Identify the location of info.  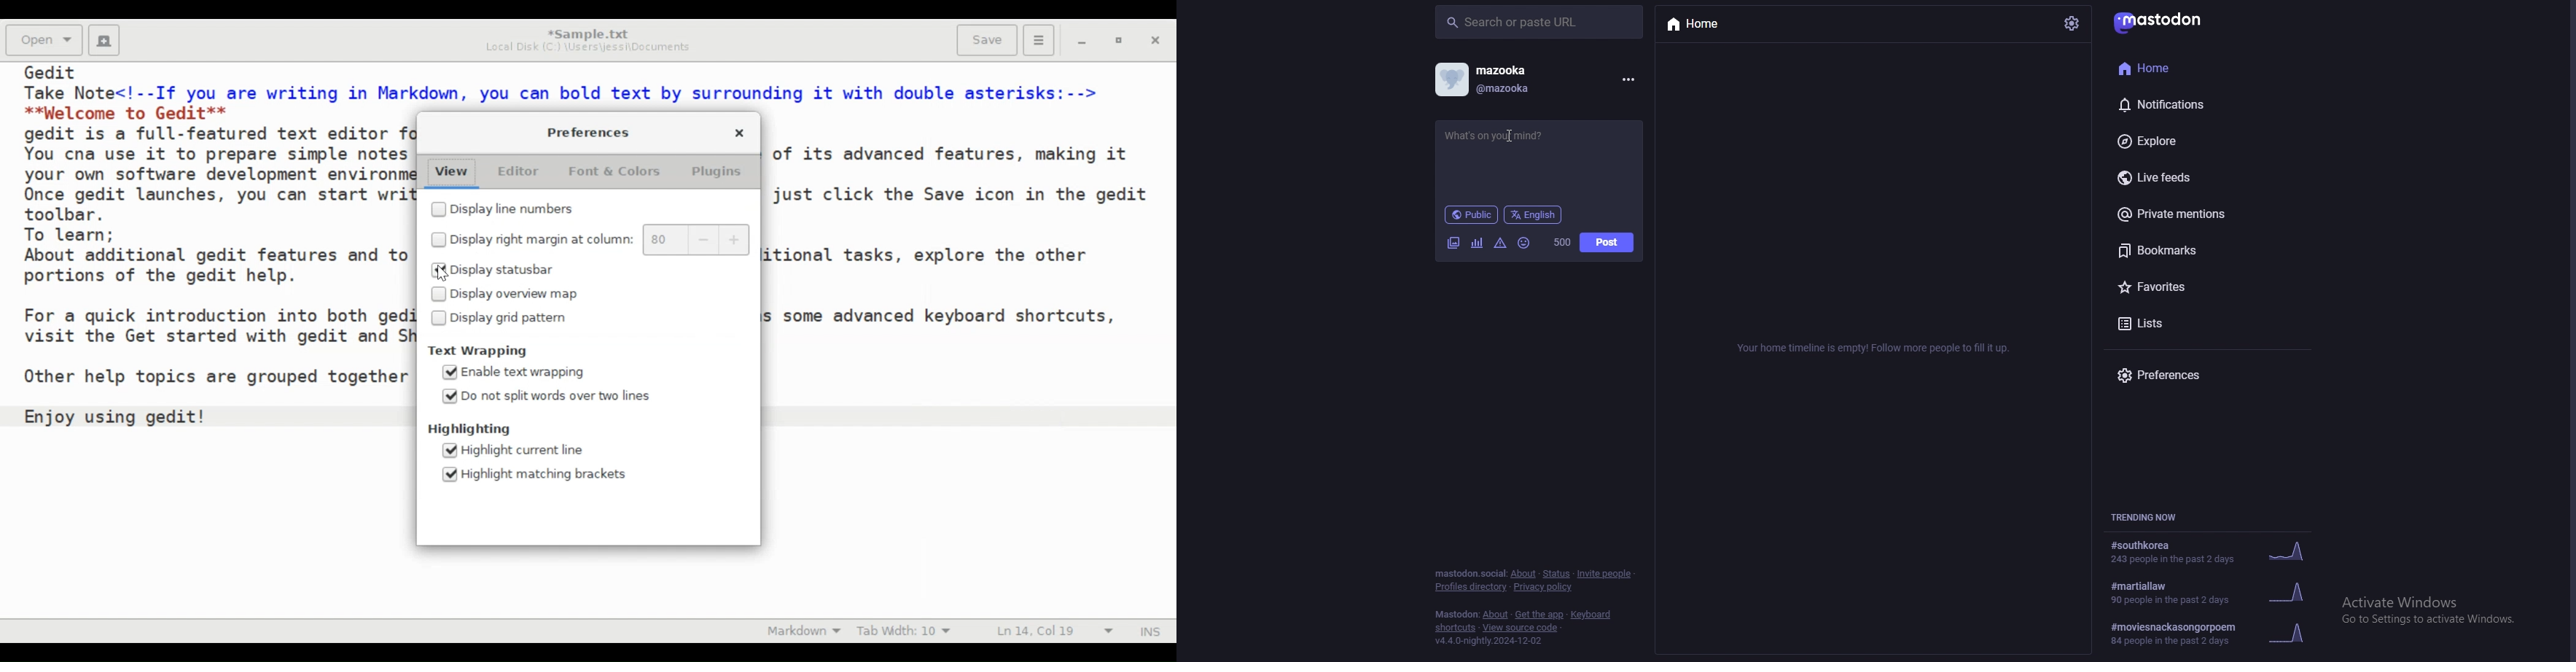
(1878, 346).